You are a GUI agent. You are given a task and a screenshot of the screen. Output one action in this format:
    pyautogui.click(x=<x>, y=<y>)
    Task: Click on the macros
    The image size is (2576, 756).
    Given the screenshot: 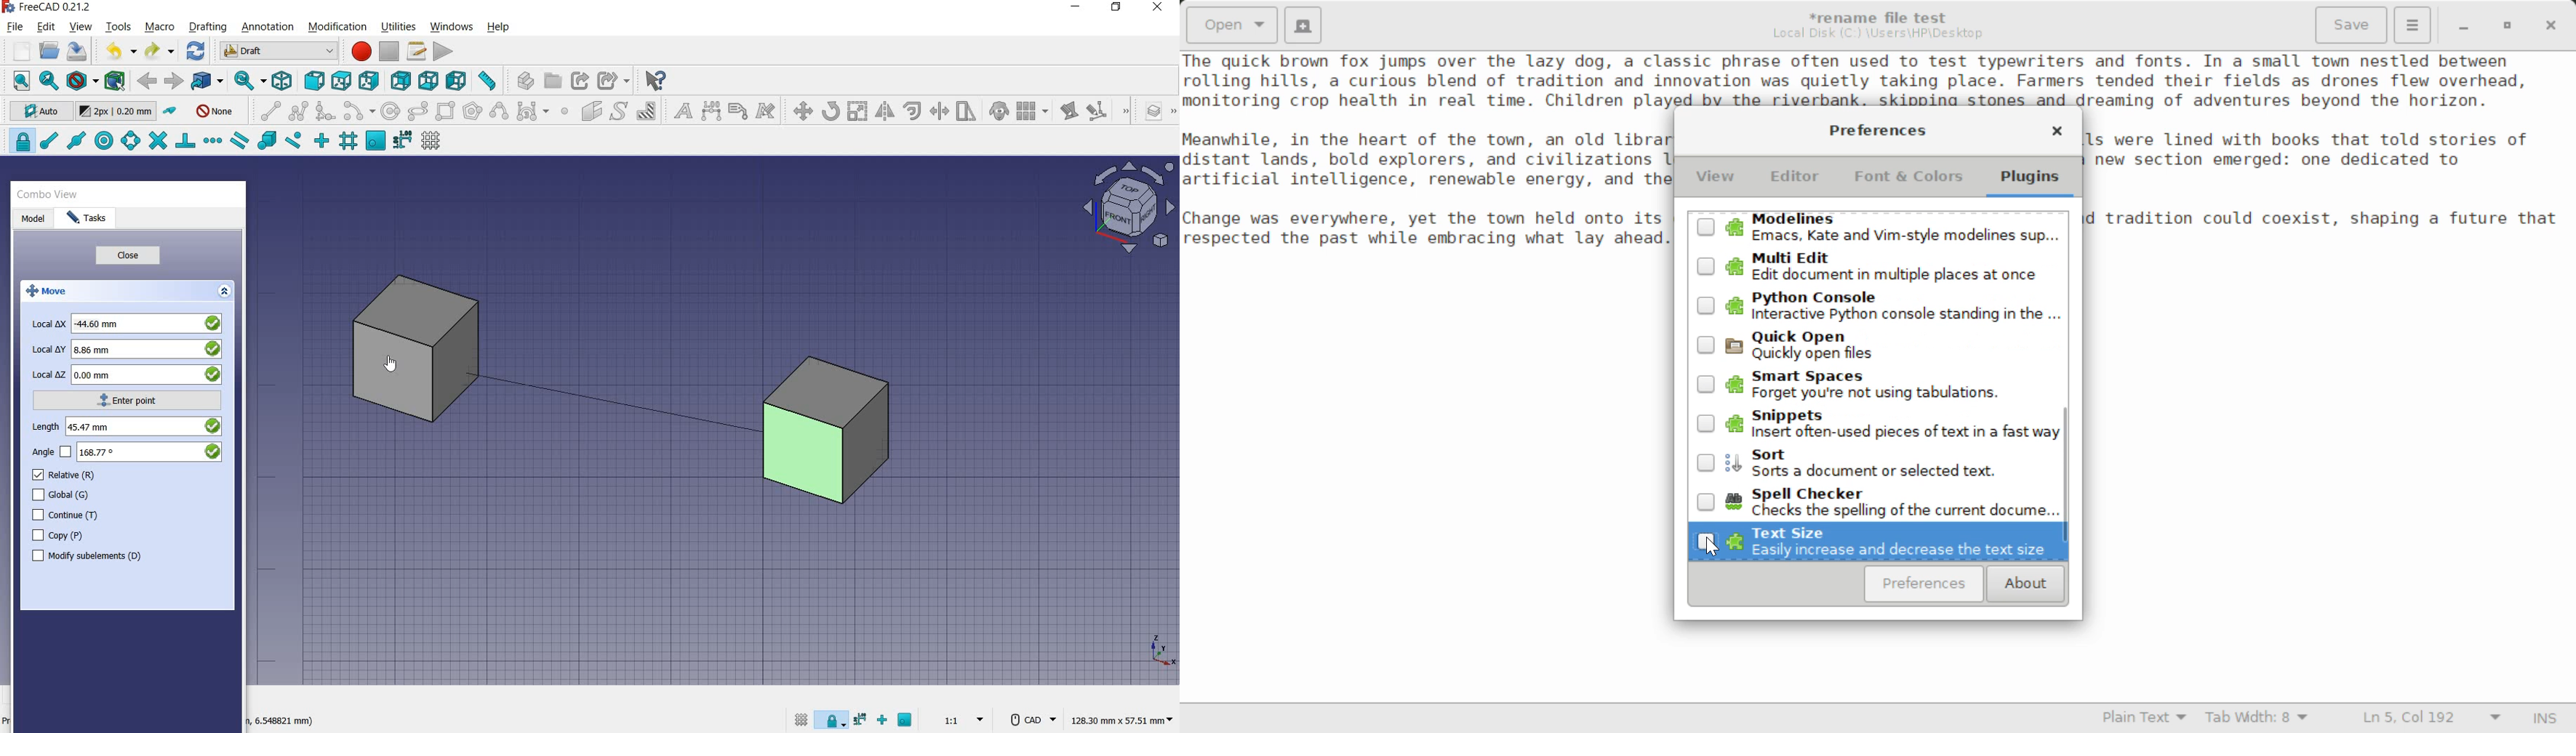 What is the action you would take?
    pyautogui.click(x=416, y=51)
    